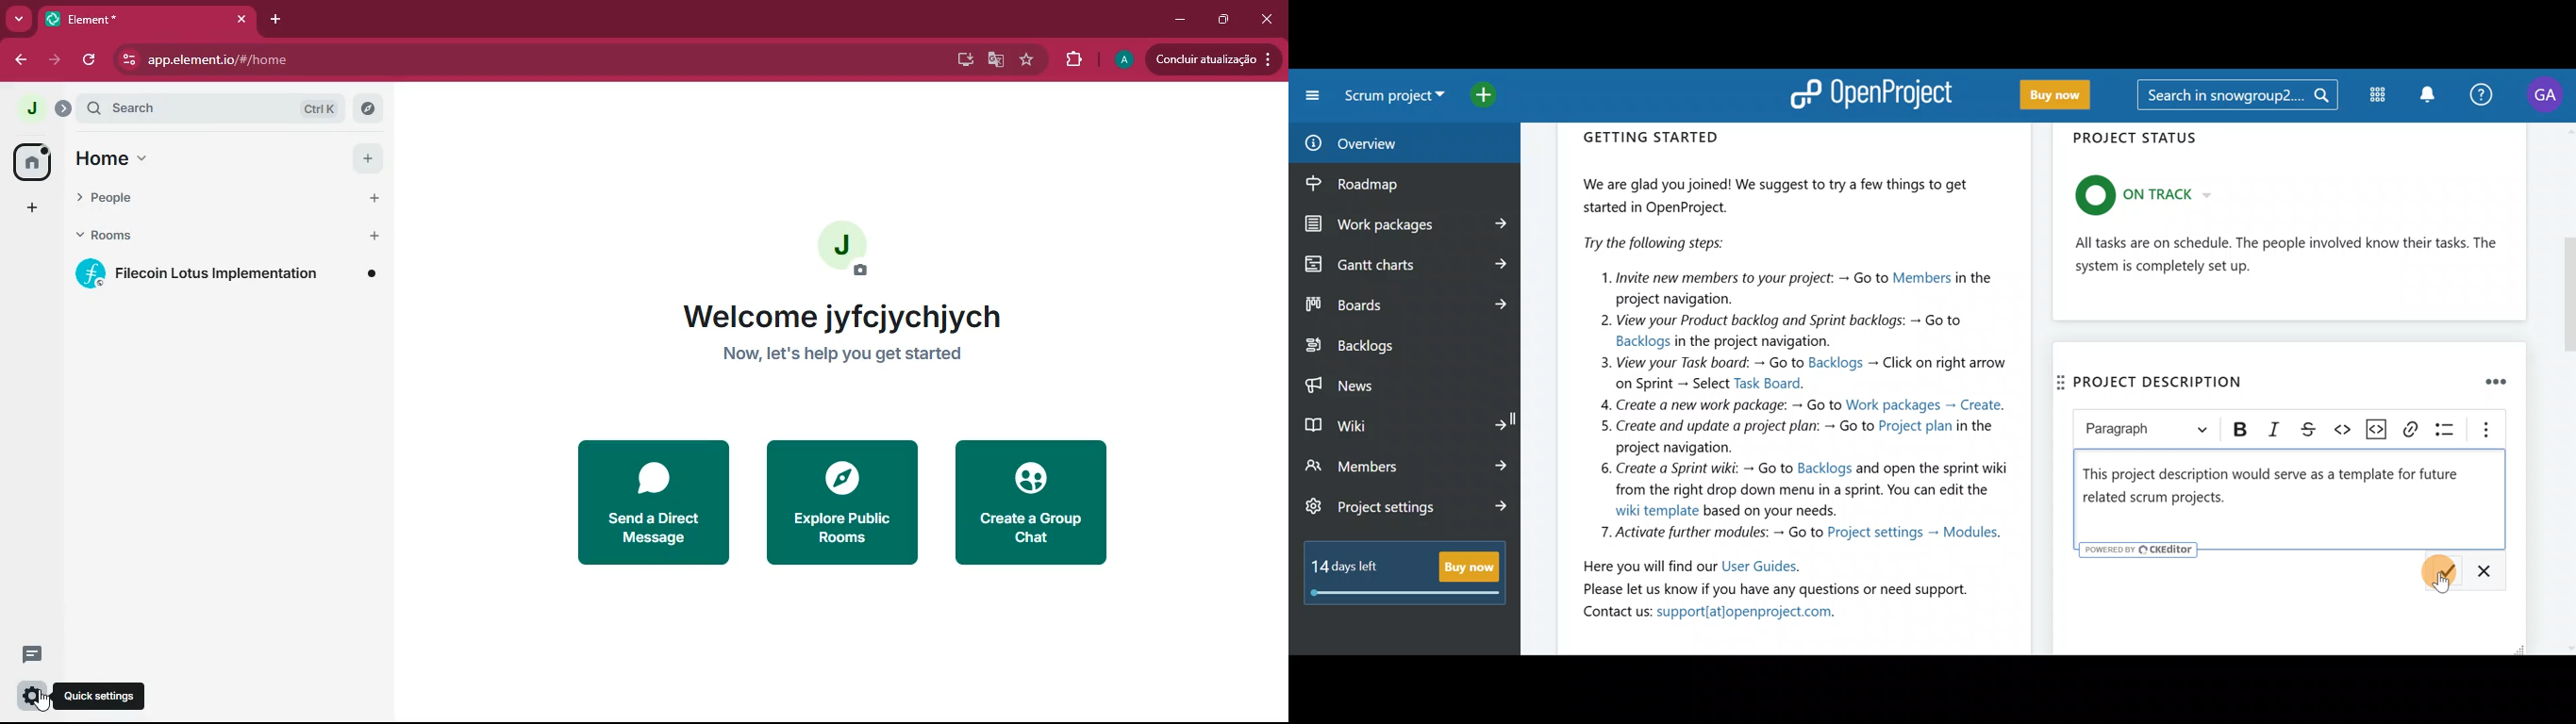 The image size is (2576, 728). Describe the element at coordinates (1027, 60) in the screenshot. I see `favourite` at that location.